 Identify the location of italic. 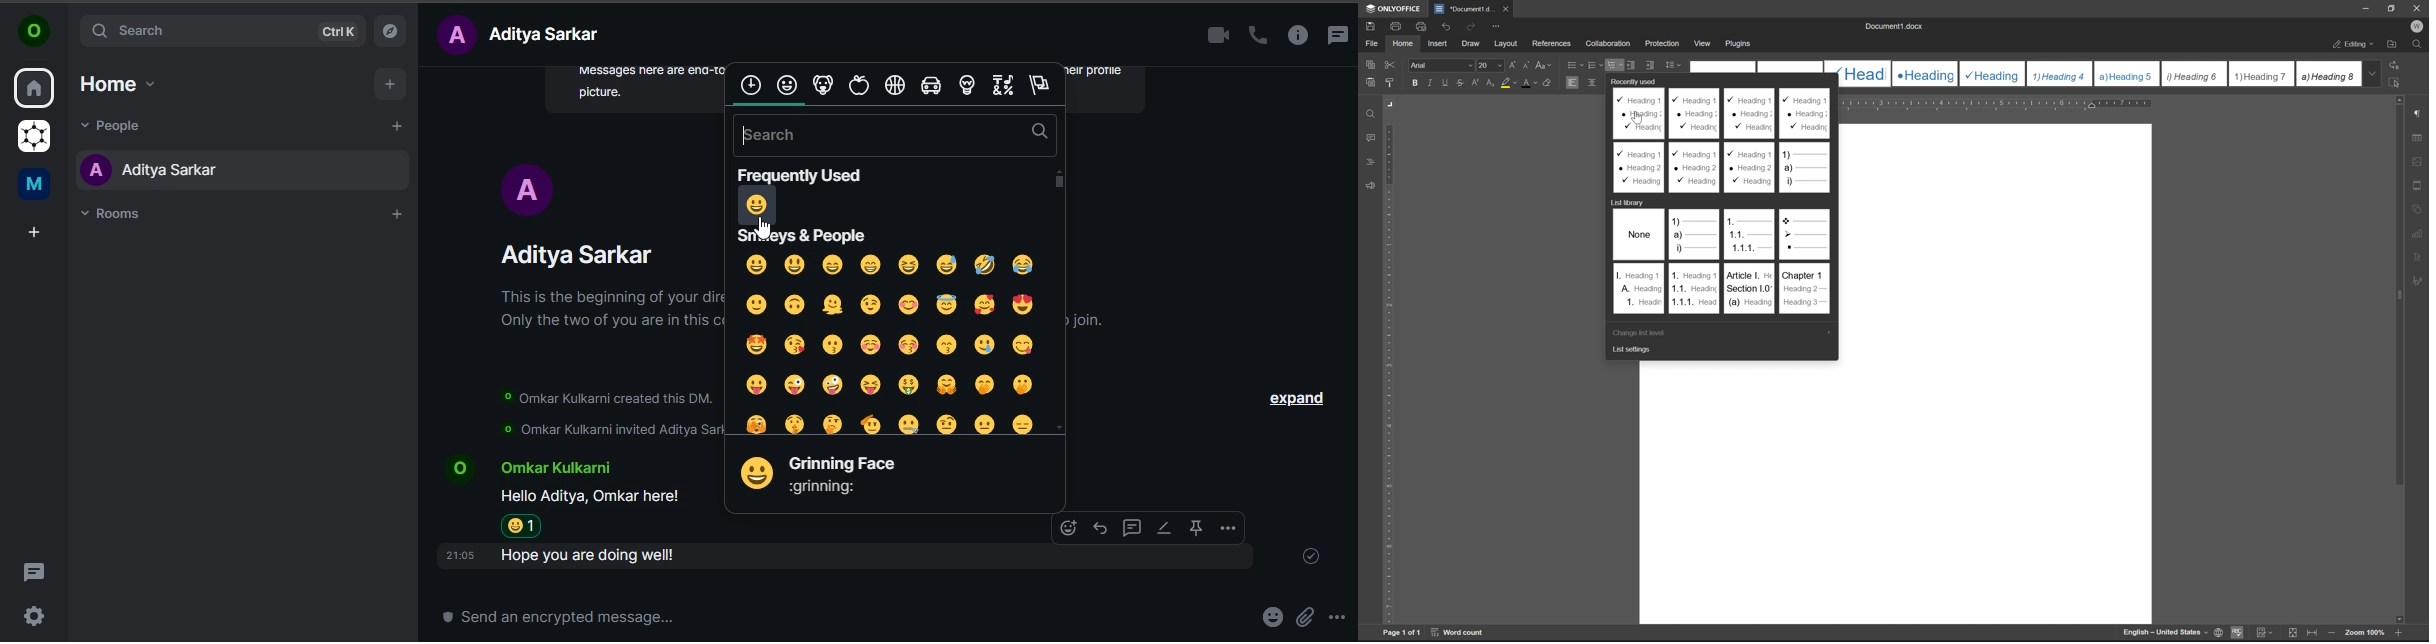
(1431, 82).